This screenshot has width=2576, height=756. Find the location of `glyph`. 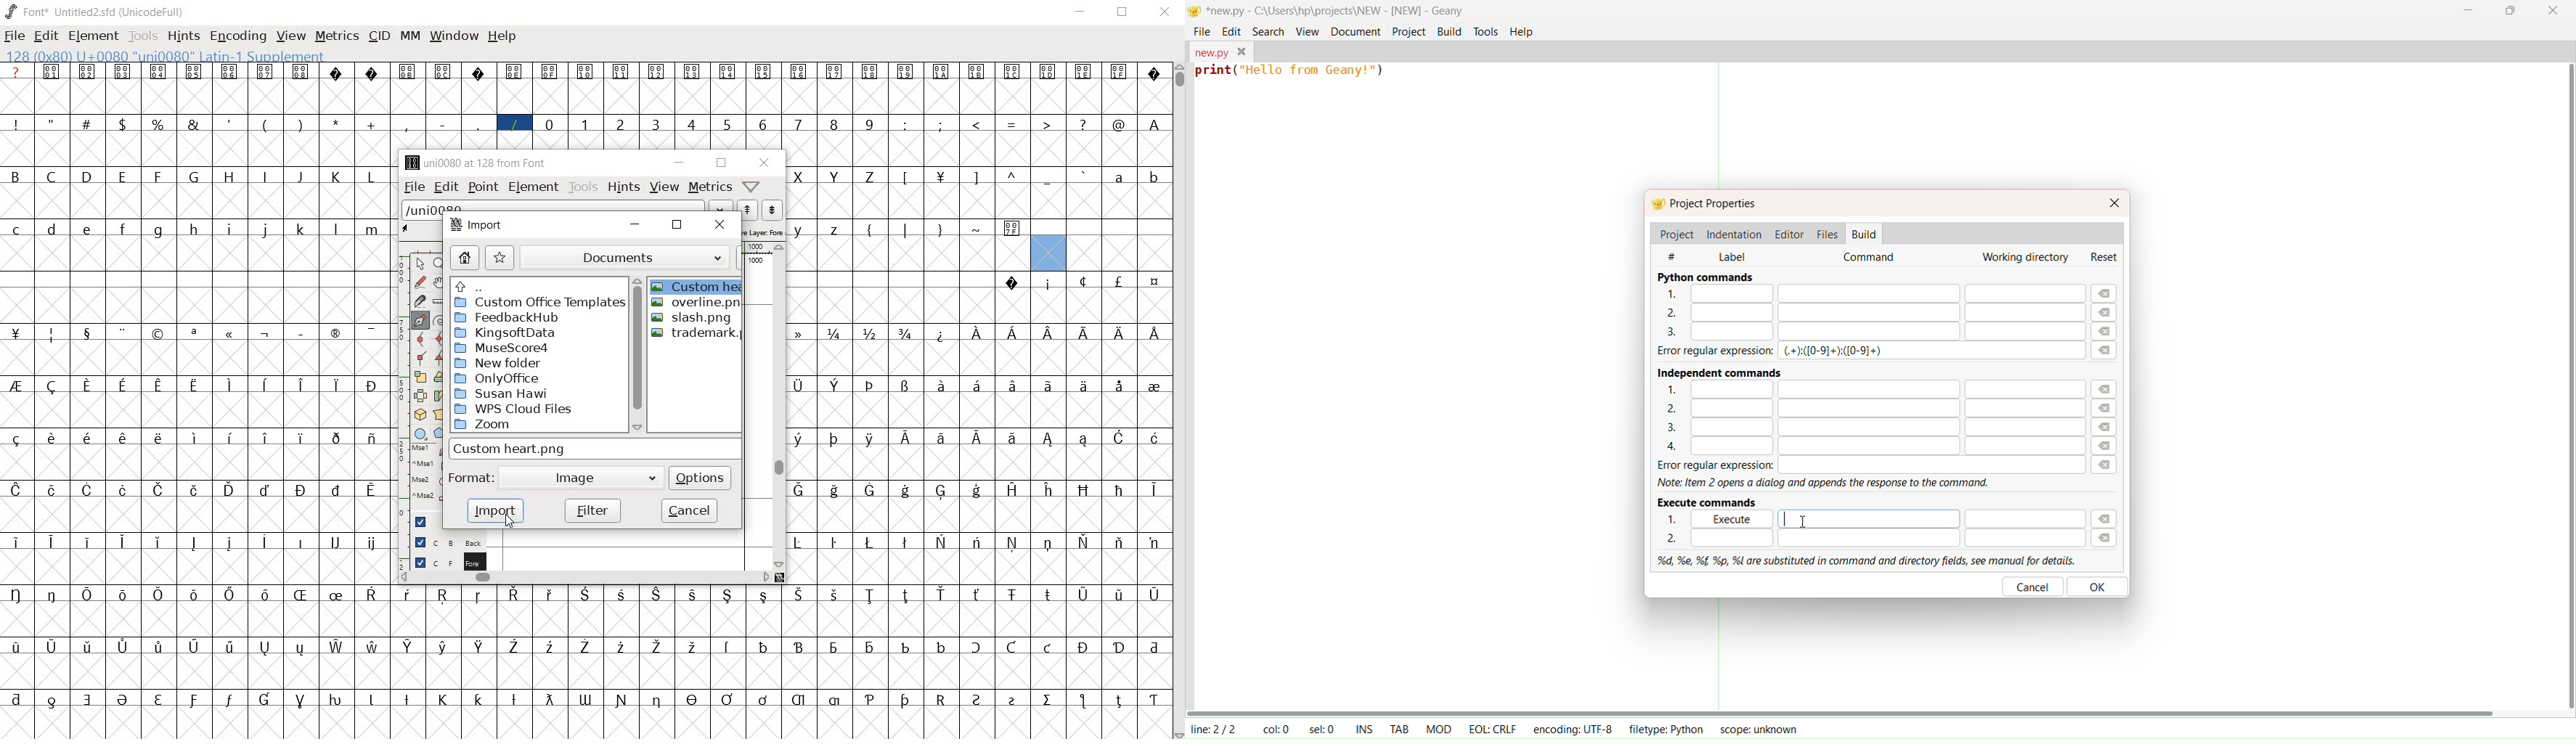

glyph is located at coordinates (123, 647).